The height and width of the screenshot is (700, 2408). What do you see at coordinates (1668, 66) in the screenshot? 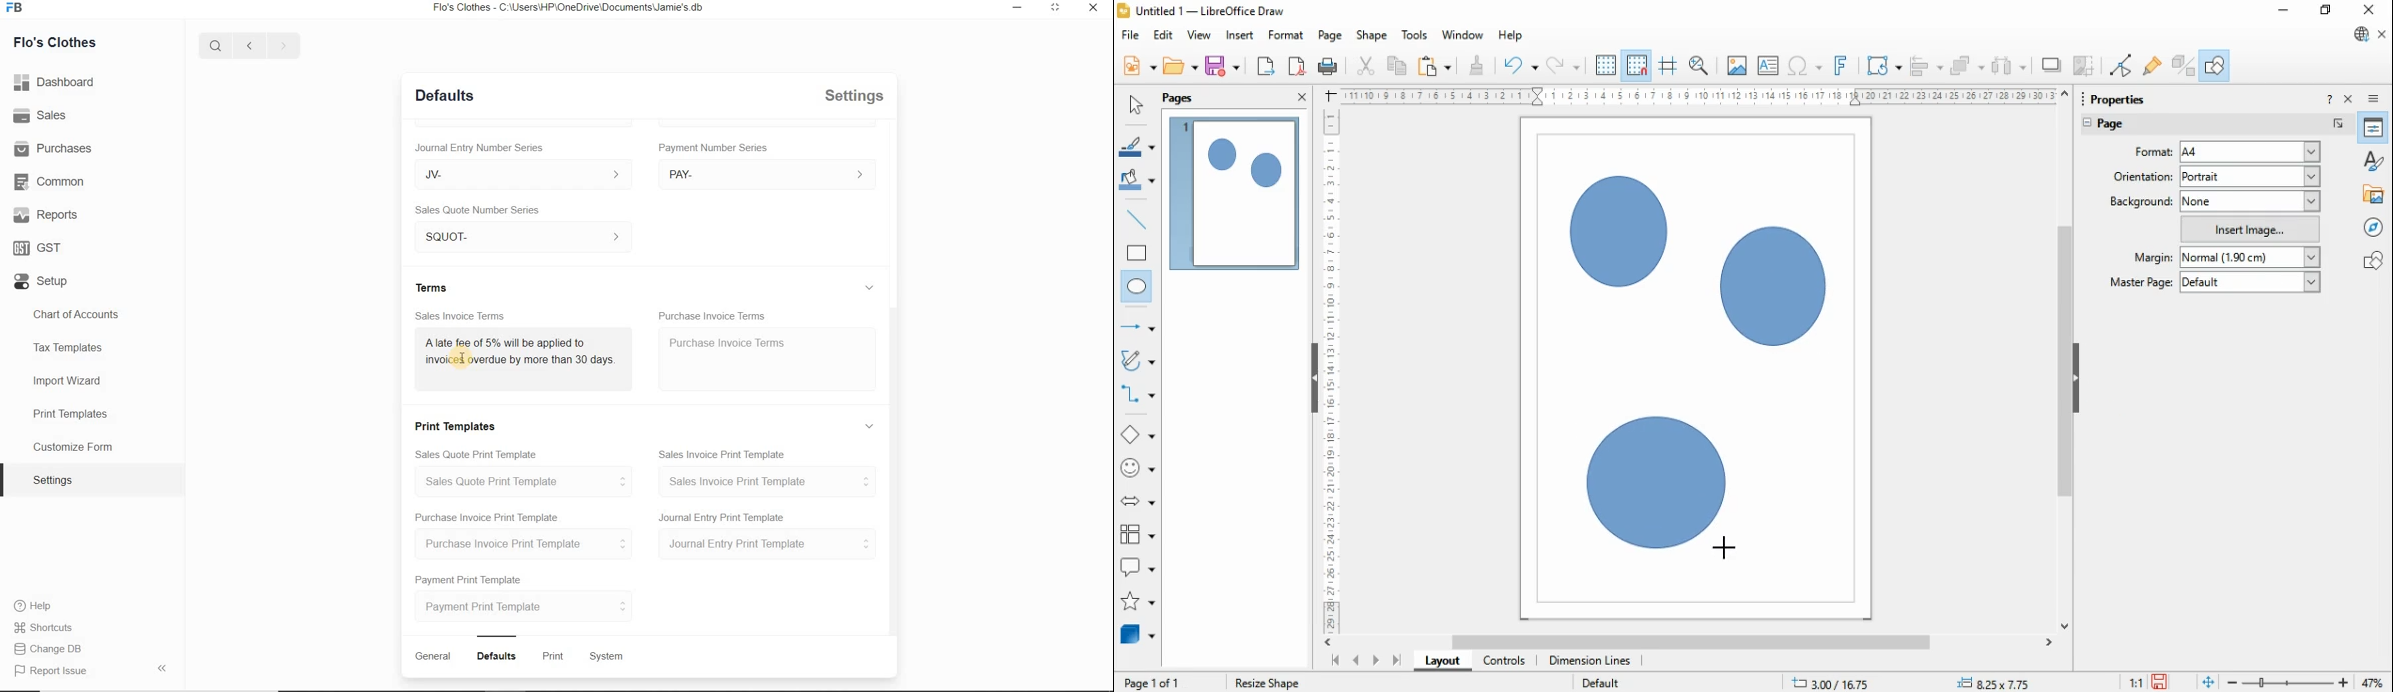
I see `helplines while moving` at bounding box center [1668, 66].